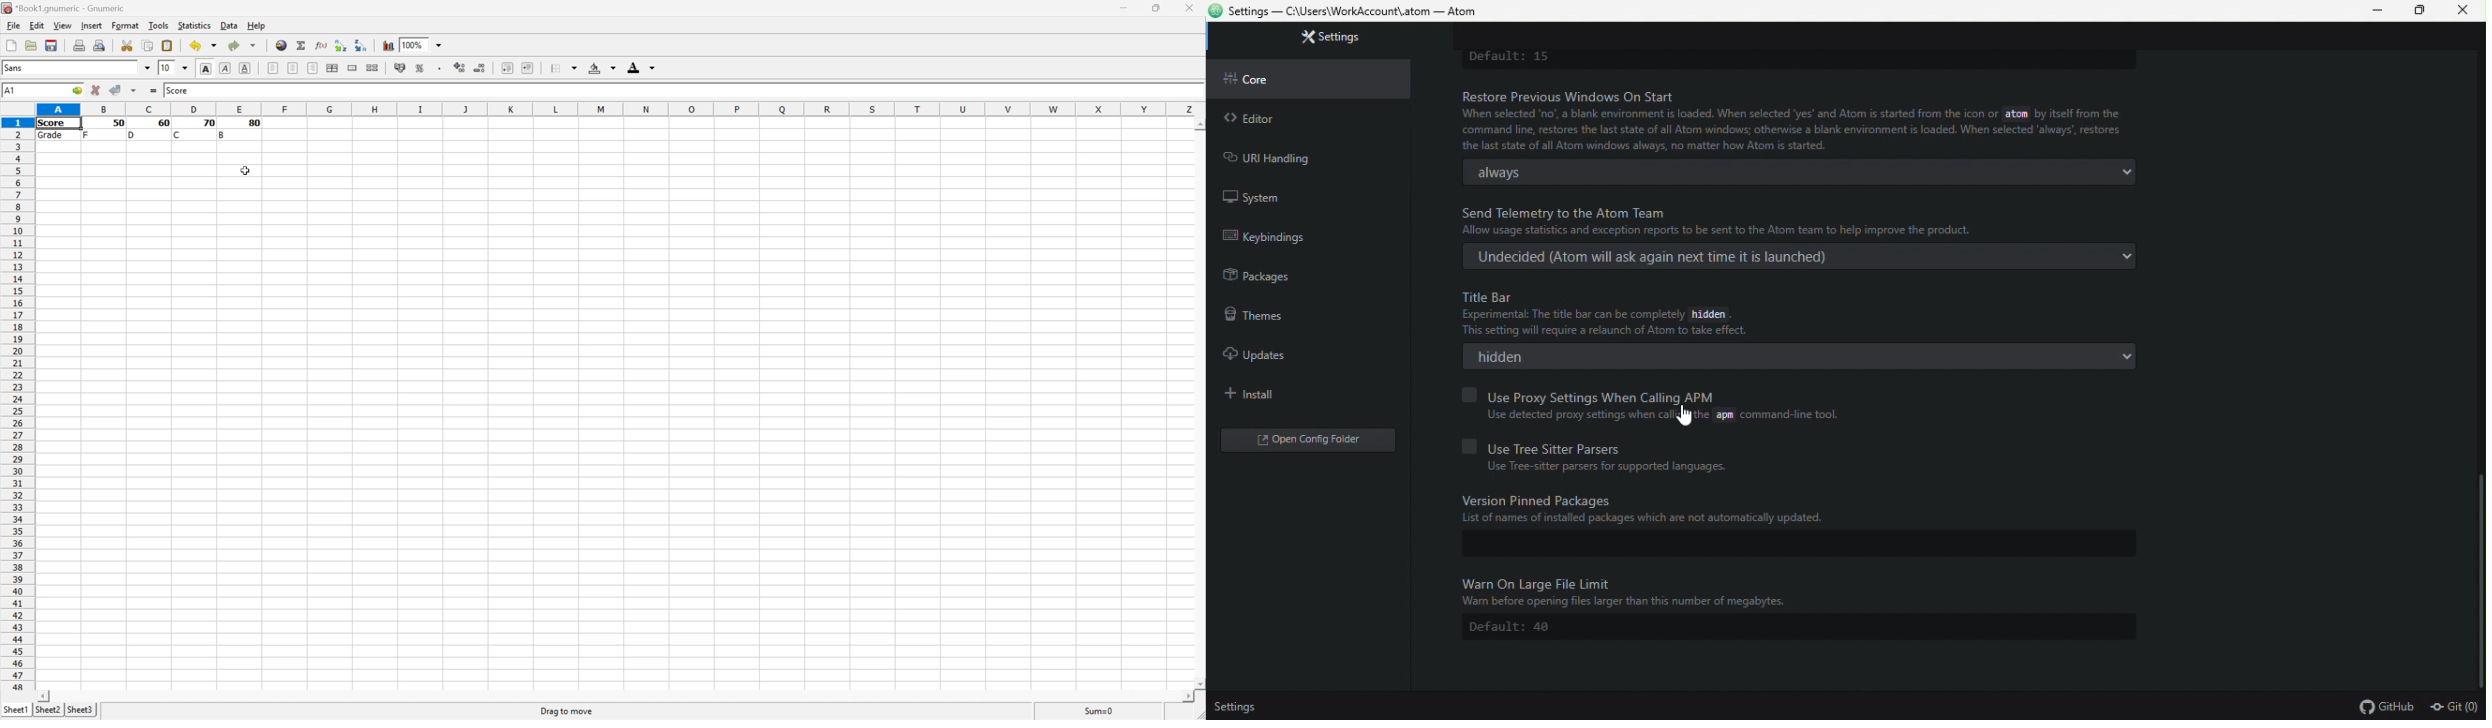 This screenshot has width=2492, height=728. Describe the element at coordinates (223, 134) in the screenshot. I see `B` at that location.